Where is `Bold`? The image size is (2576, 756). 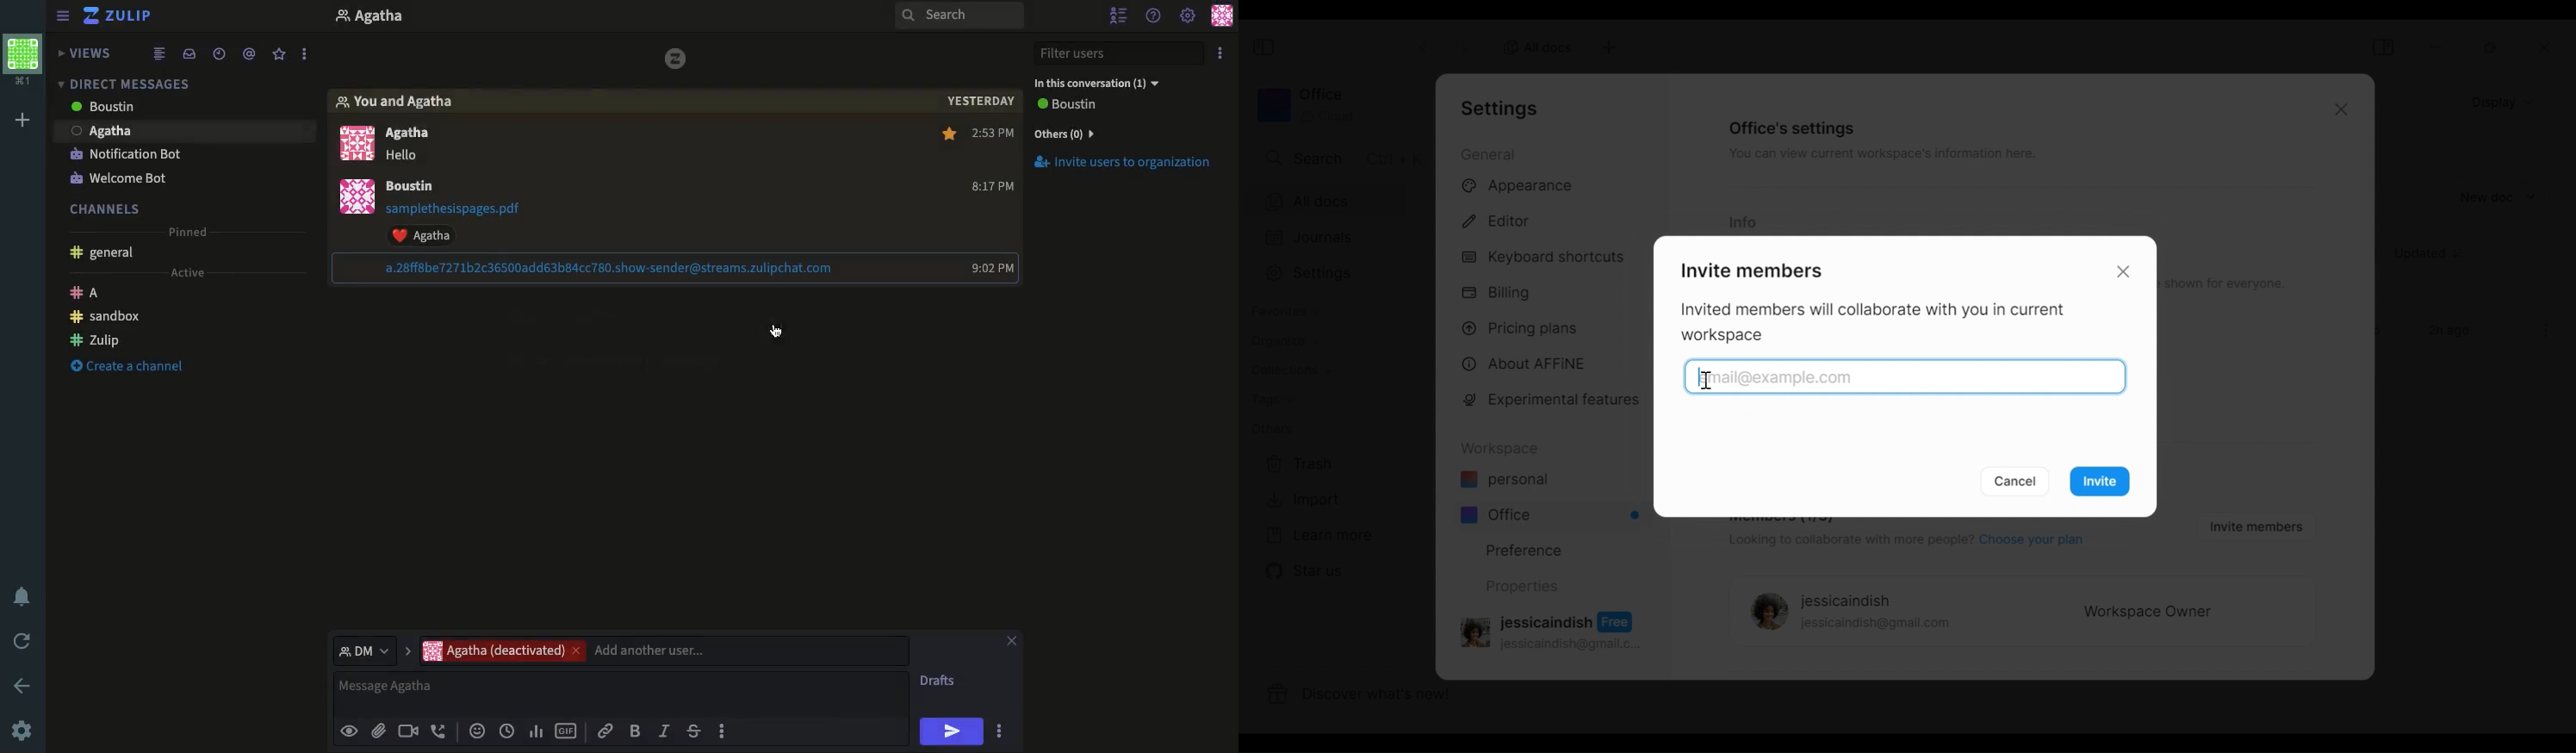
Bold is located at coordinates (635, 730).